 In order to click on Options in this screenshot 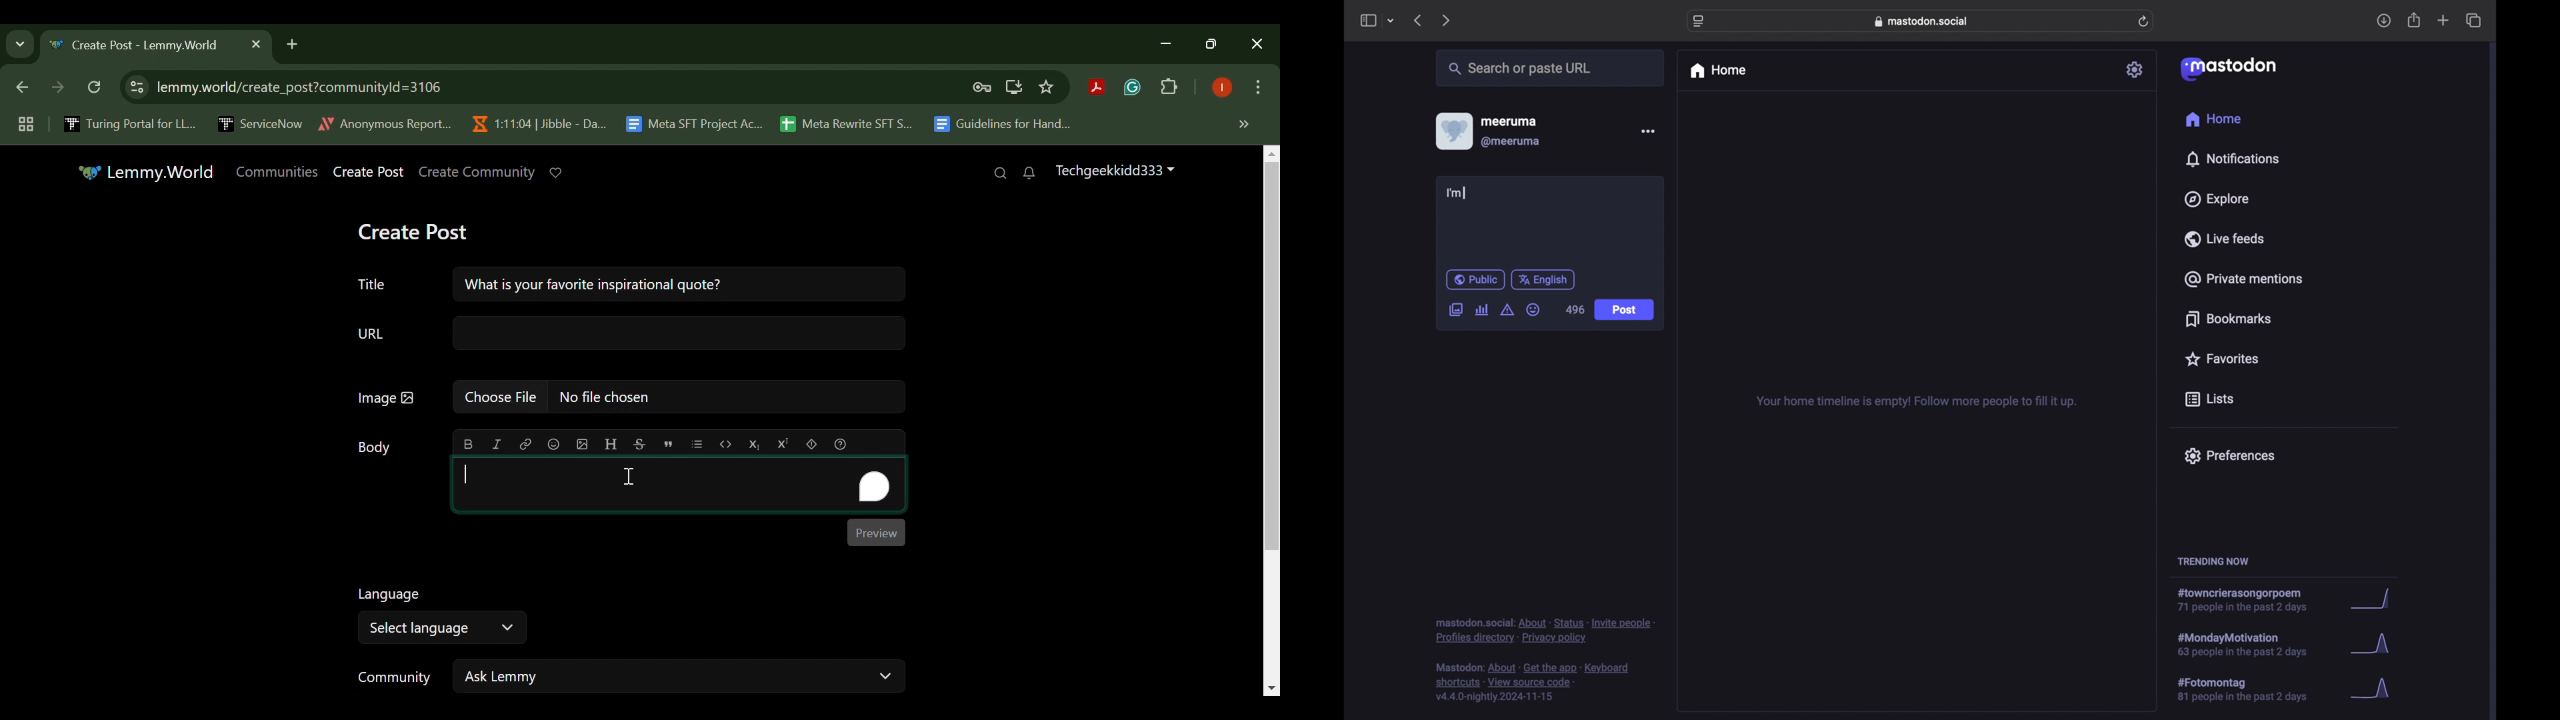, I will do `click(1258, 89)`.